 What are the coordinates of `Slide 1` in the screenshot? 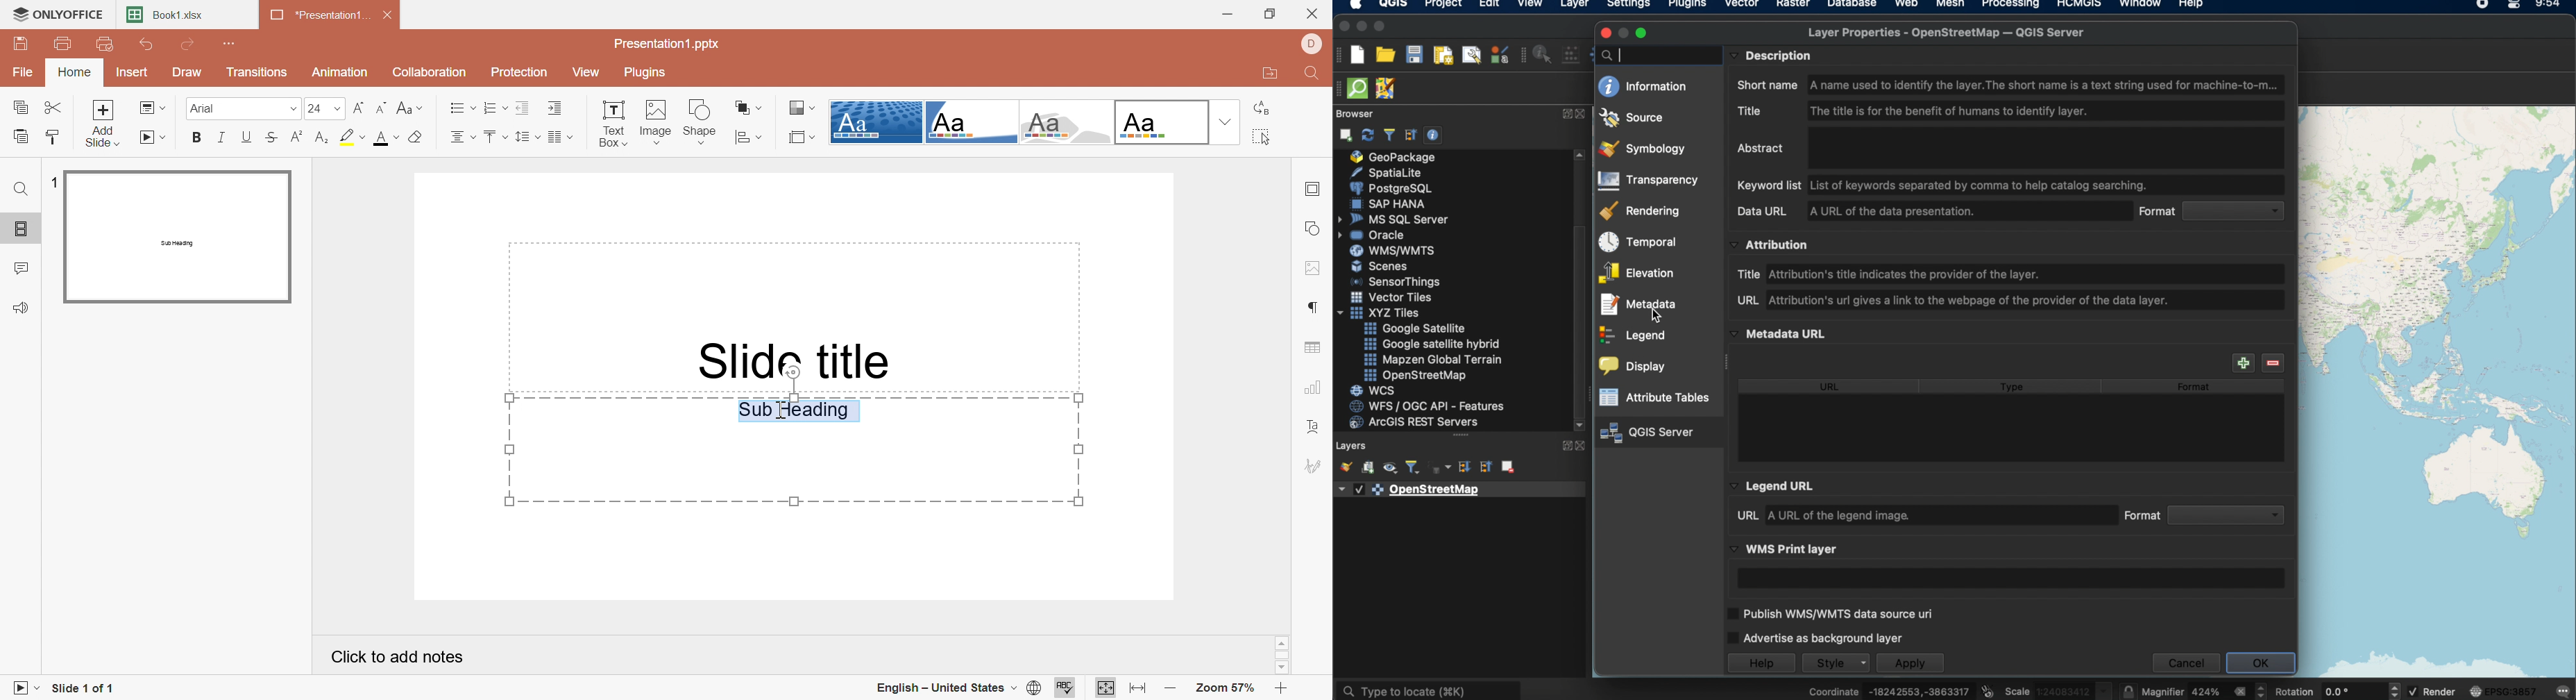 It's located at (178, 237).